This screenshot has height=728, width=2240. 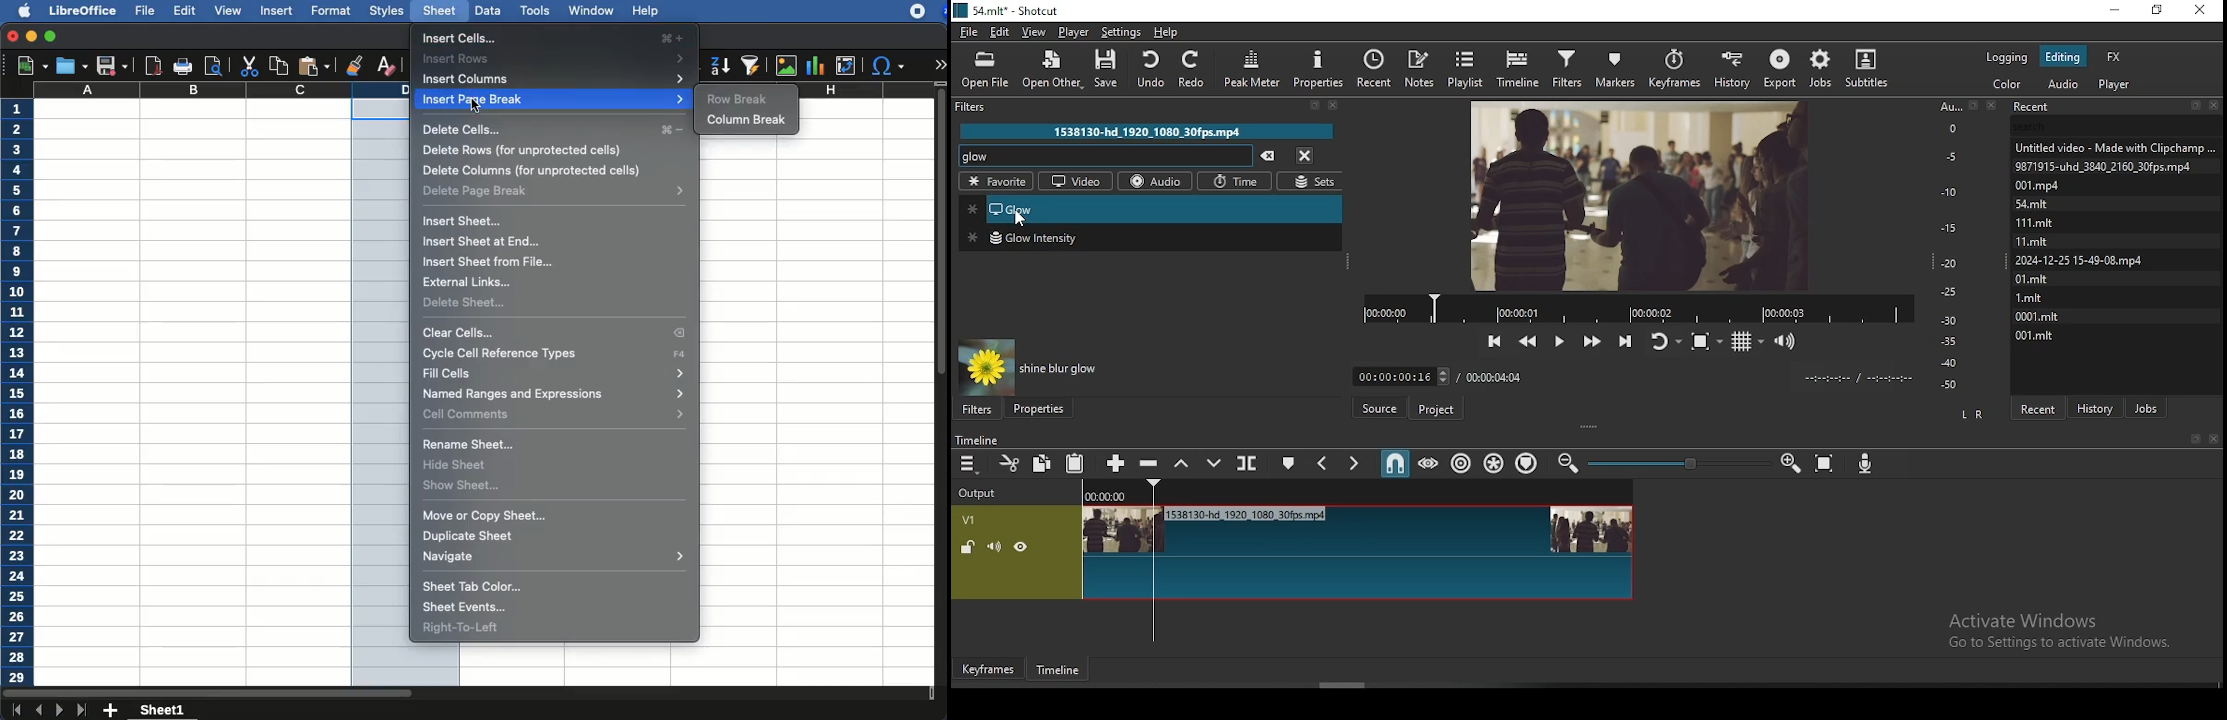 I want to click on bookmark, so click(x=2195, y=440).